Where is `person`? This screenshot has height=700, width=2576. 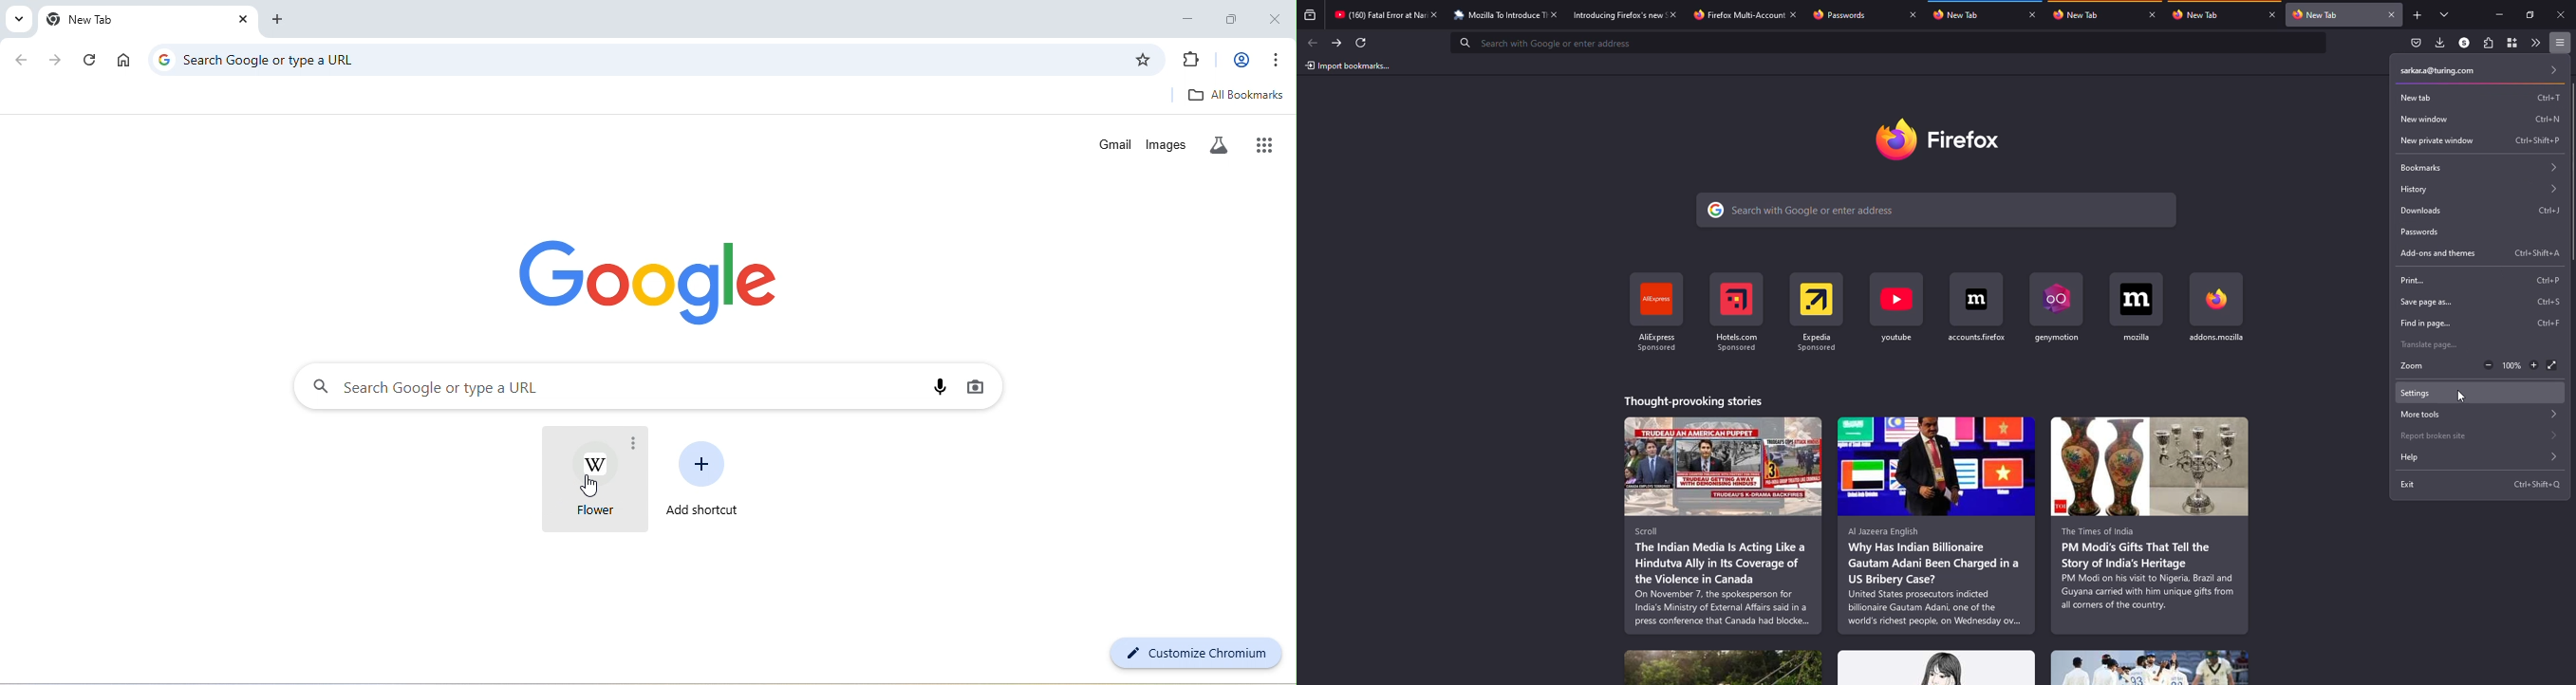 person is located at coordinates (1241, 61).